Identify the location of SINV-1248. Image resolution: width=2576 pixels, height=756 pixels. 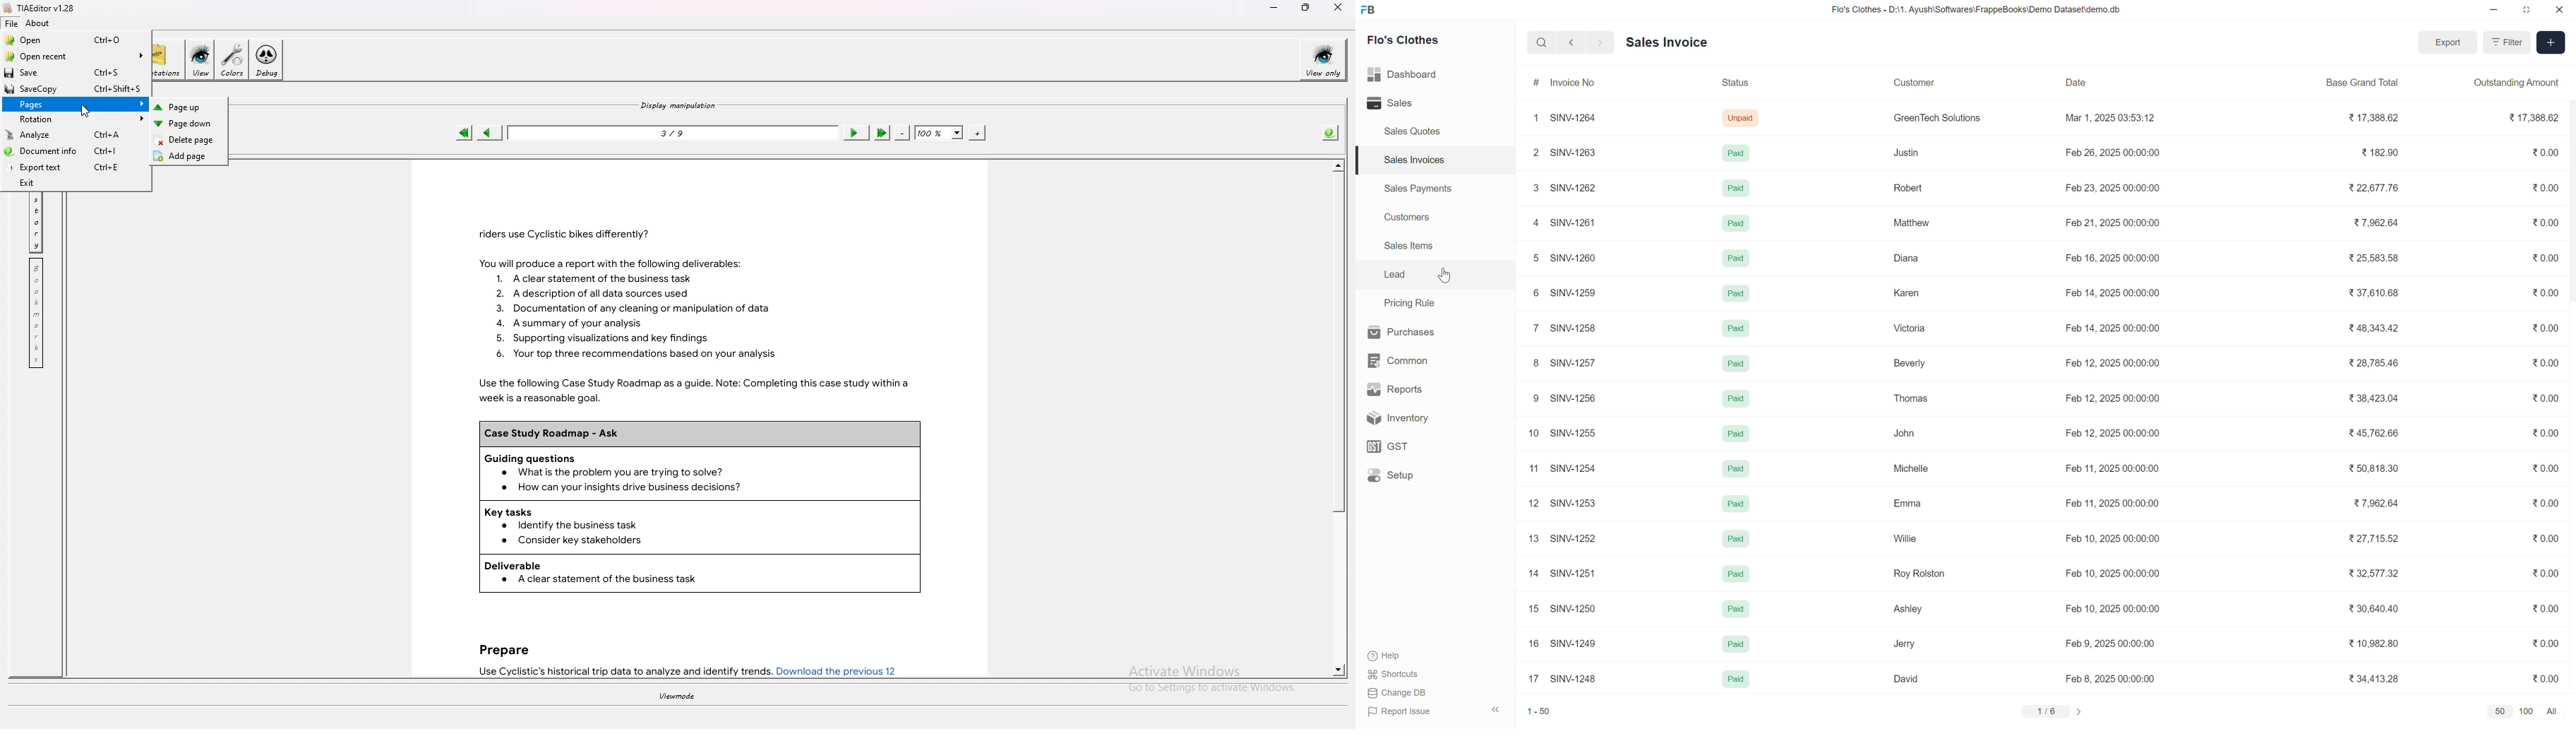
(1573, 679).